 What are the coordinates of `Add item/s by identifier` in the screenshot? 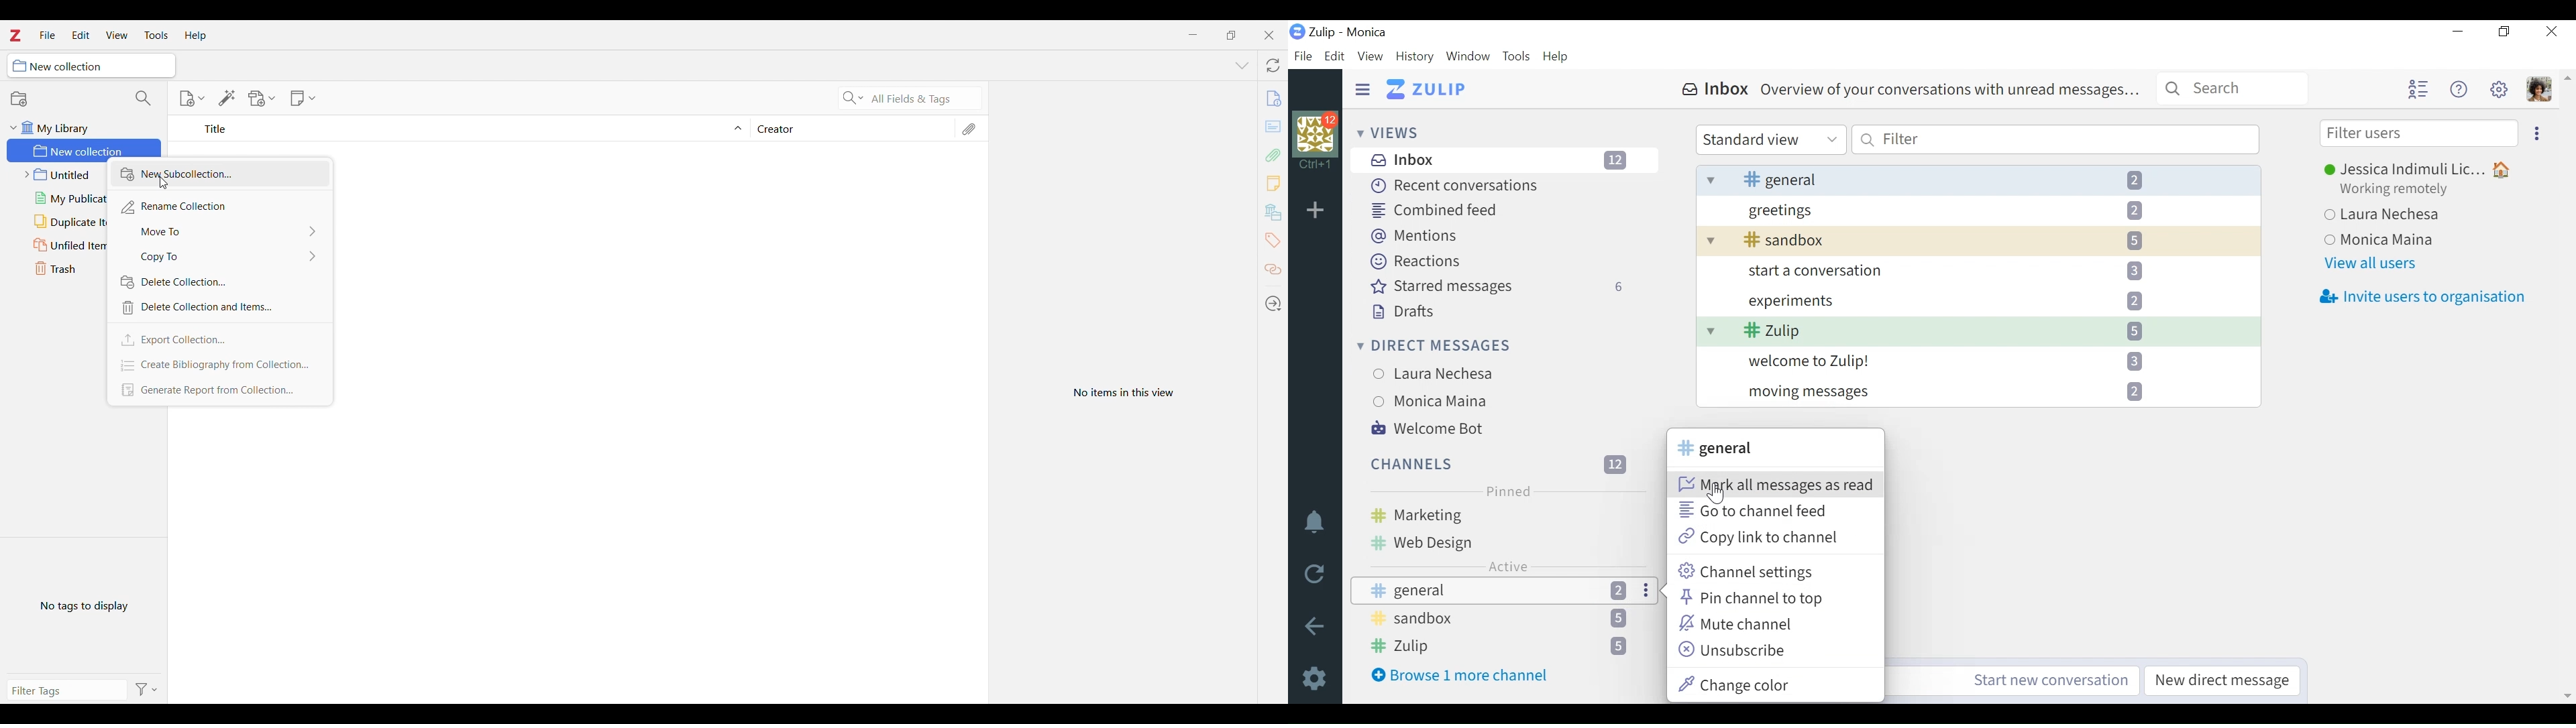 It's located at (227, 99).